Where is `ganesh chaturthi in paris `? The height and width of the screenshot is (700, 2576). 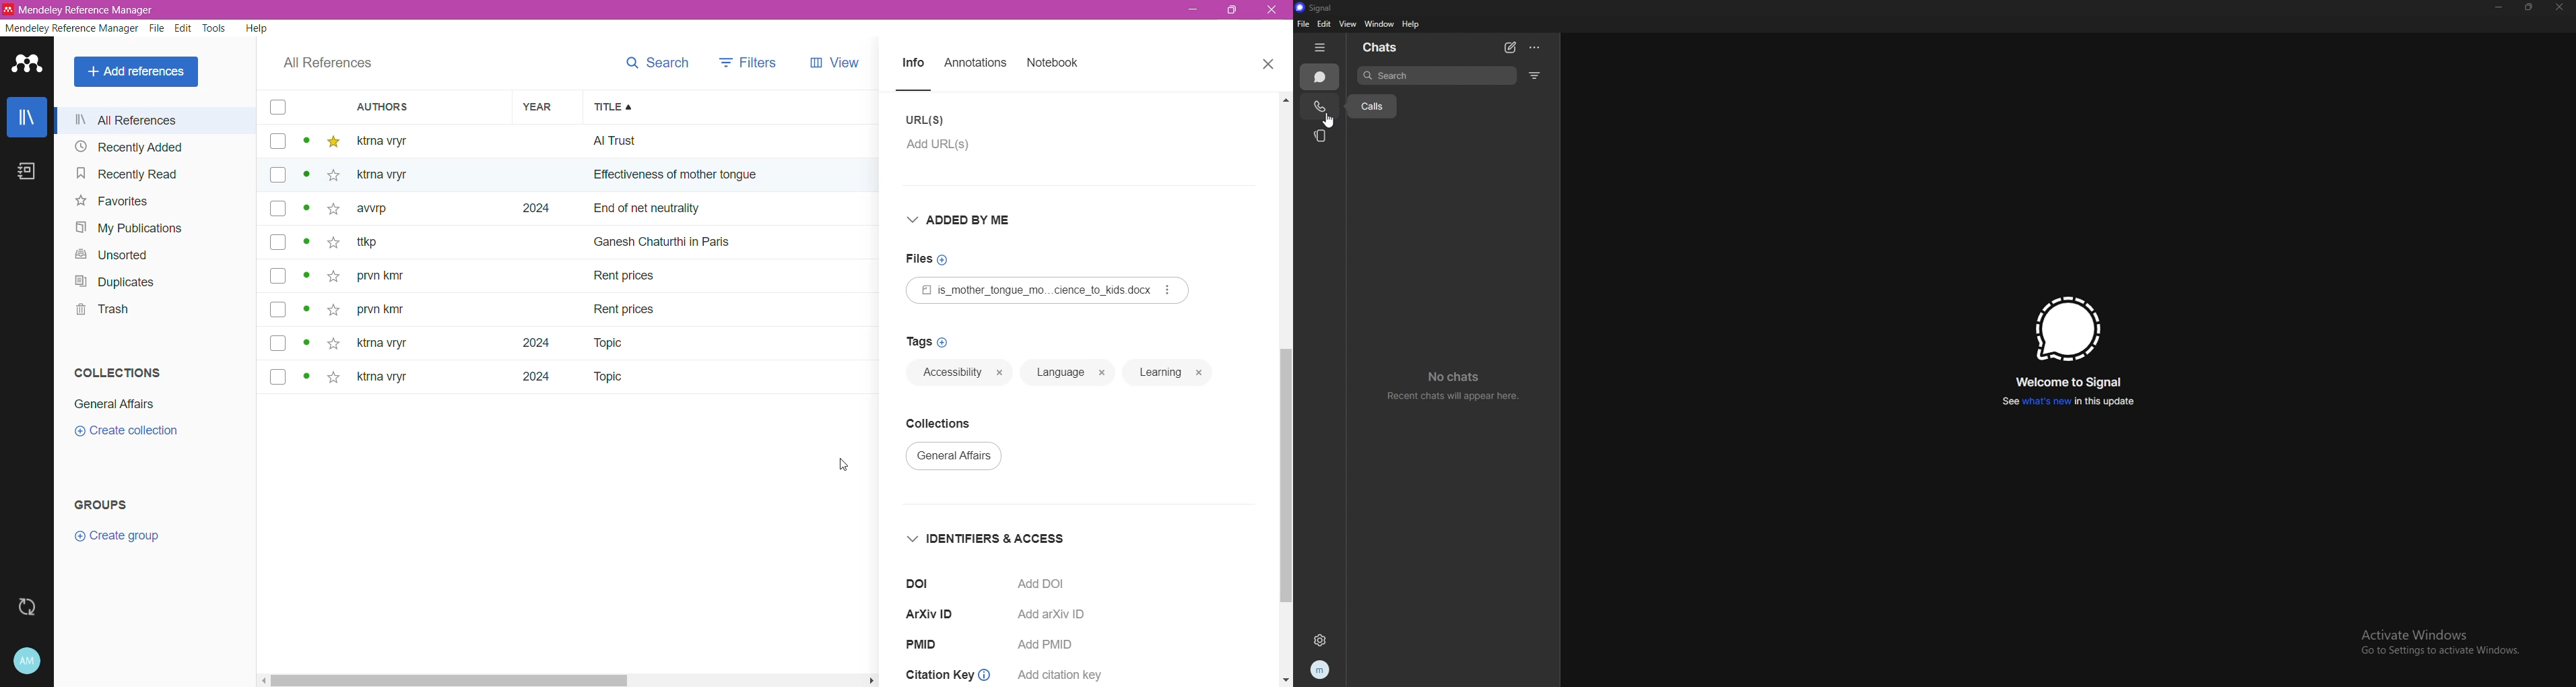
ganesh chaturthi in paris  is located at coordinates (678, 236).